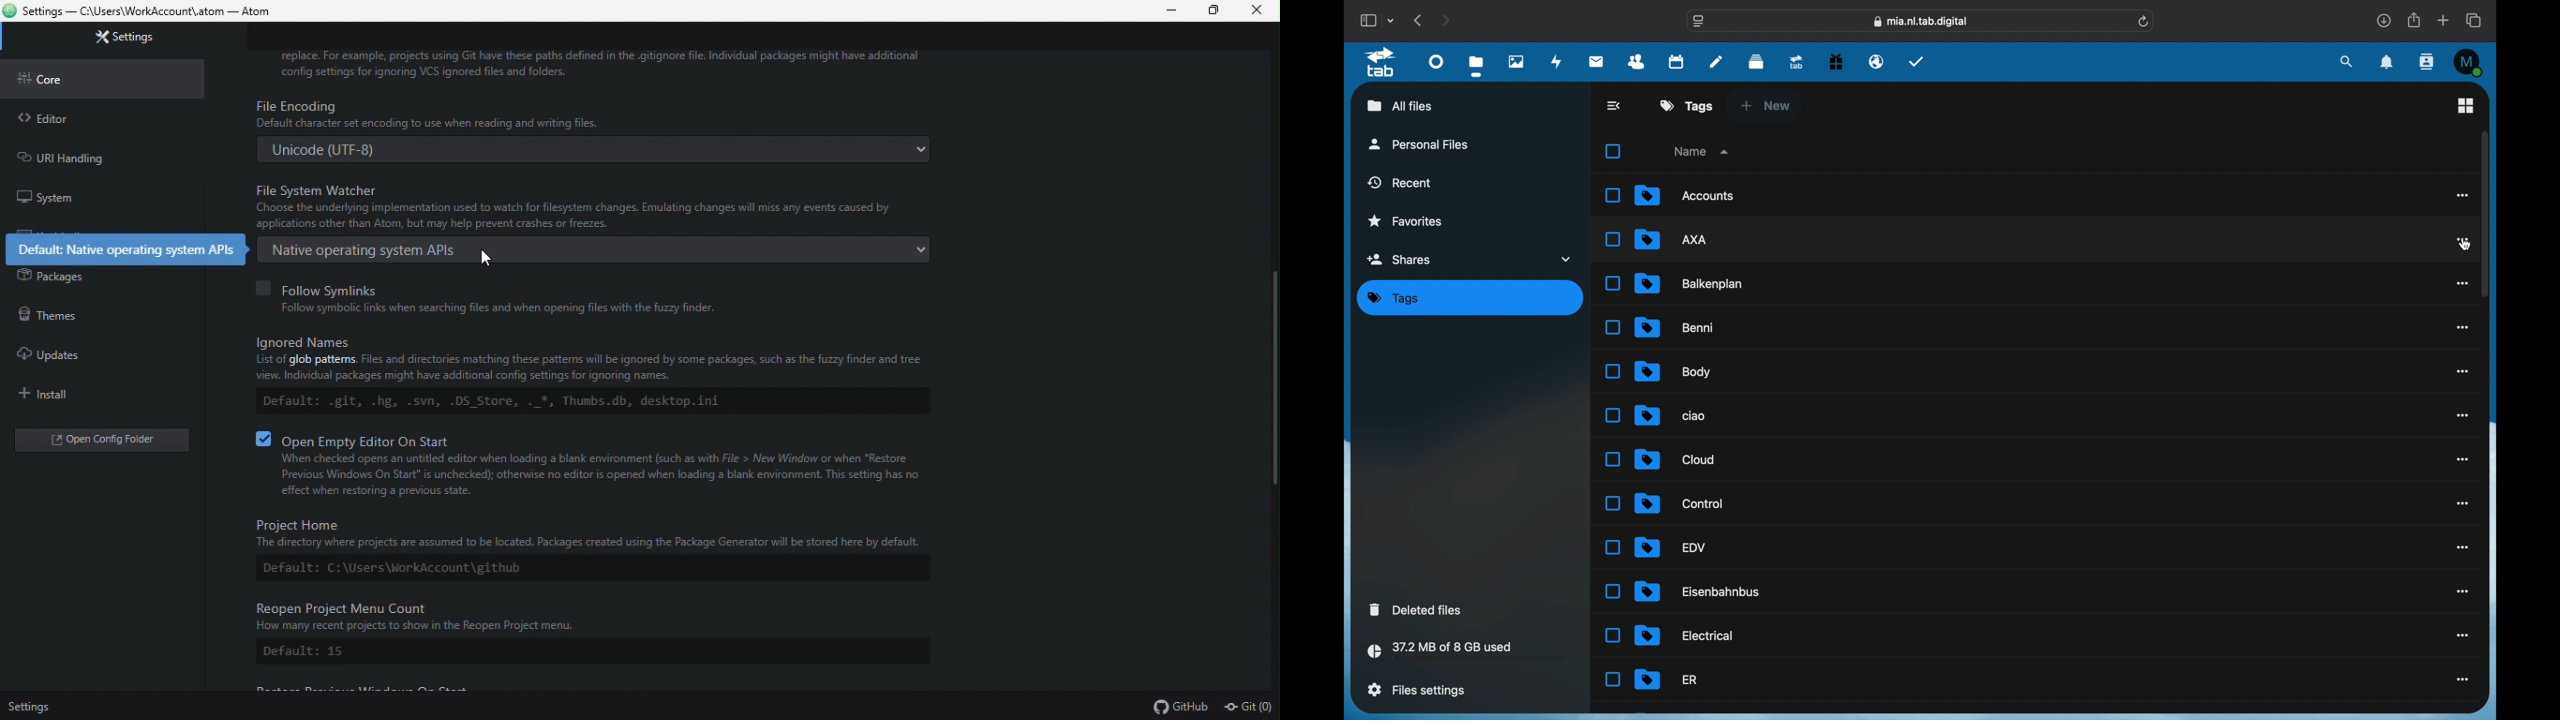 Image resolution: width=2576 pixels, height=728 pixels. I want to click on share, so click(2415, 20).